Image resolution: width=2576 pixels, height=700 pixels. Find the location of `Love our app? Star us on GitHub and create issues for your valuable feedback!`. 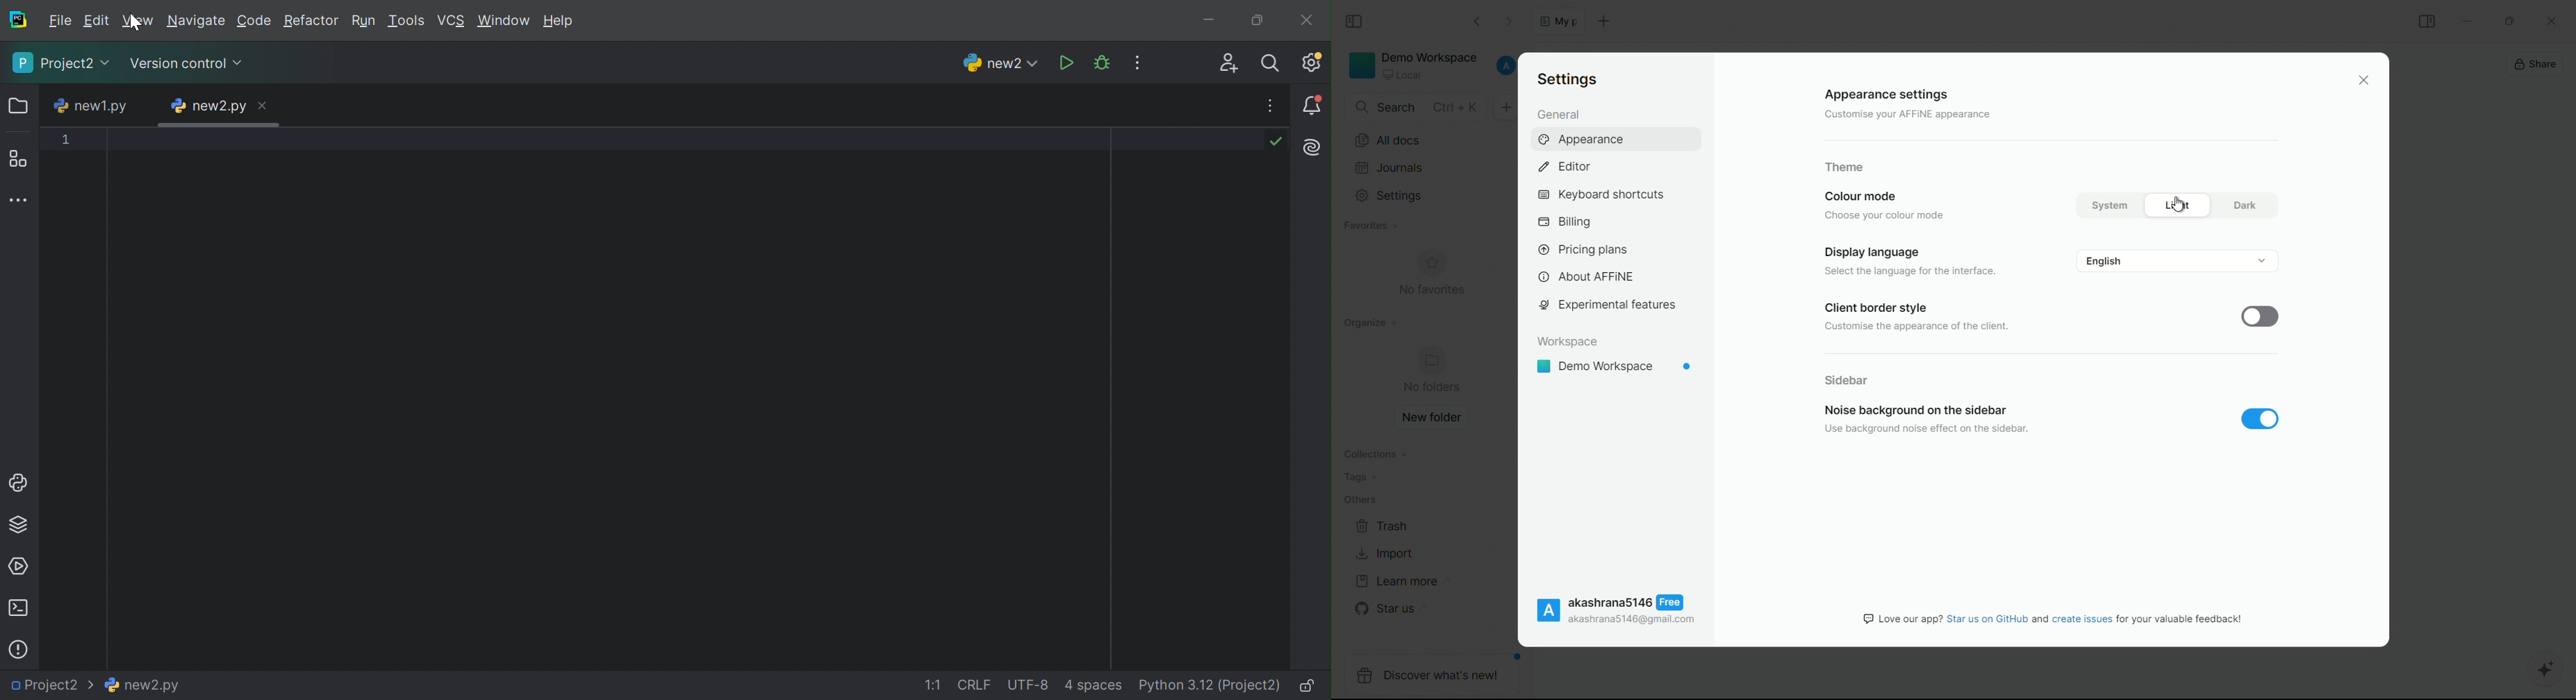

Love our app? Star us on GitHub and create issues for your valuable feedback! is located at coordinates (2053, 618).